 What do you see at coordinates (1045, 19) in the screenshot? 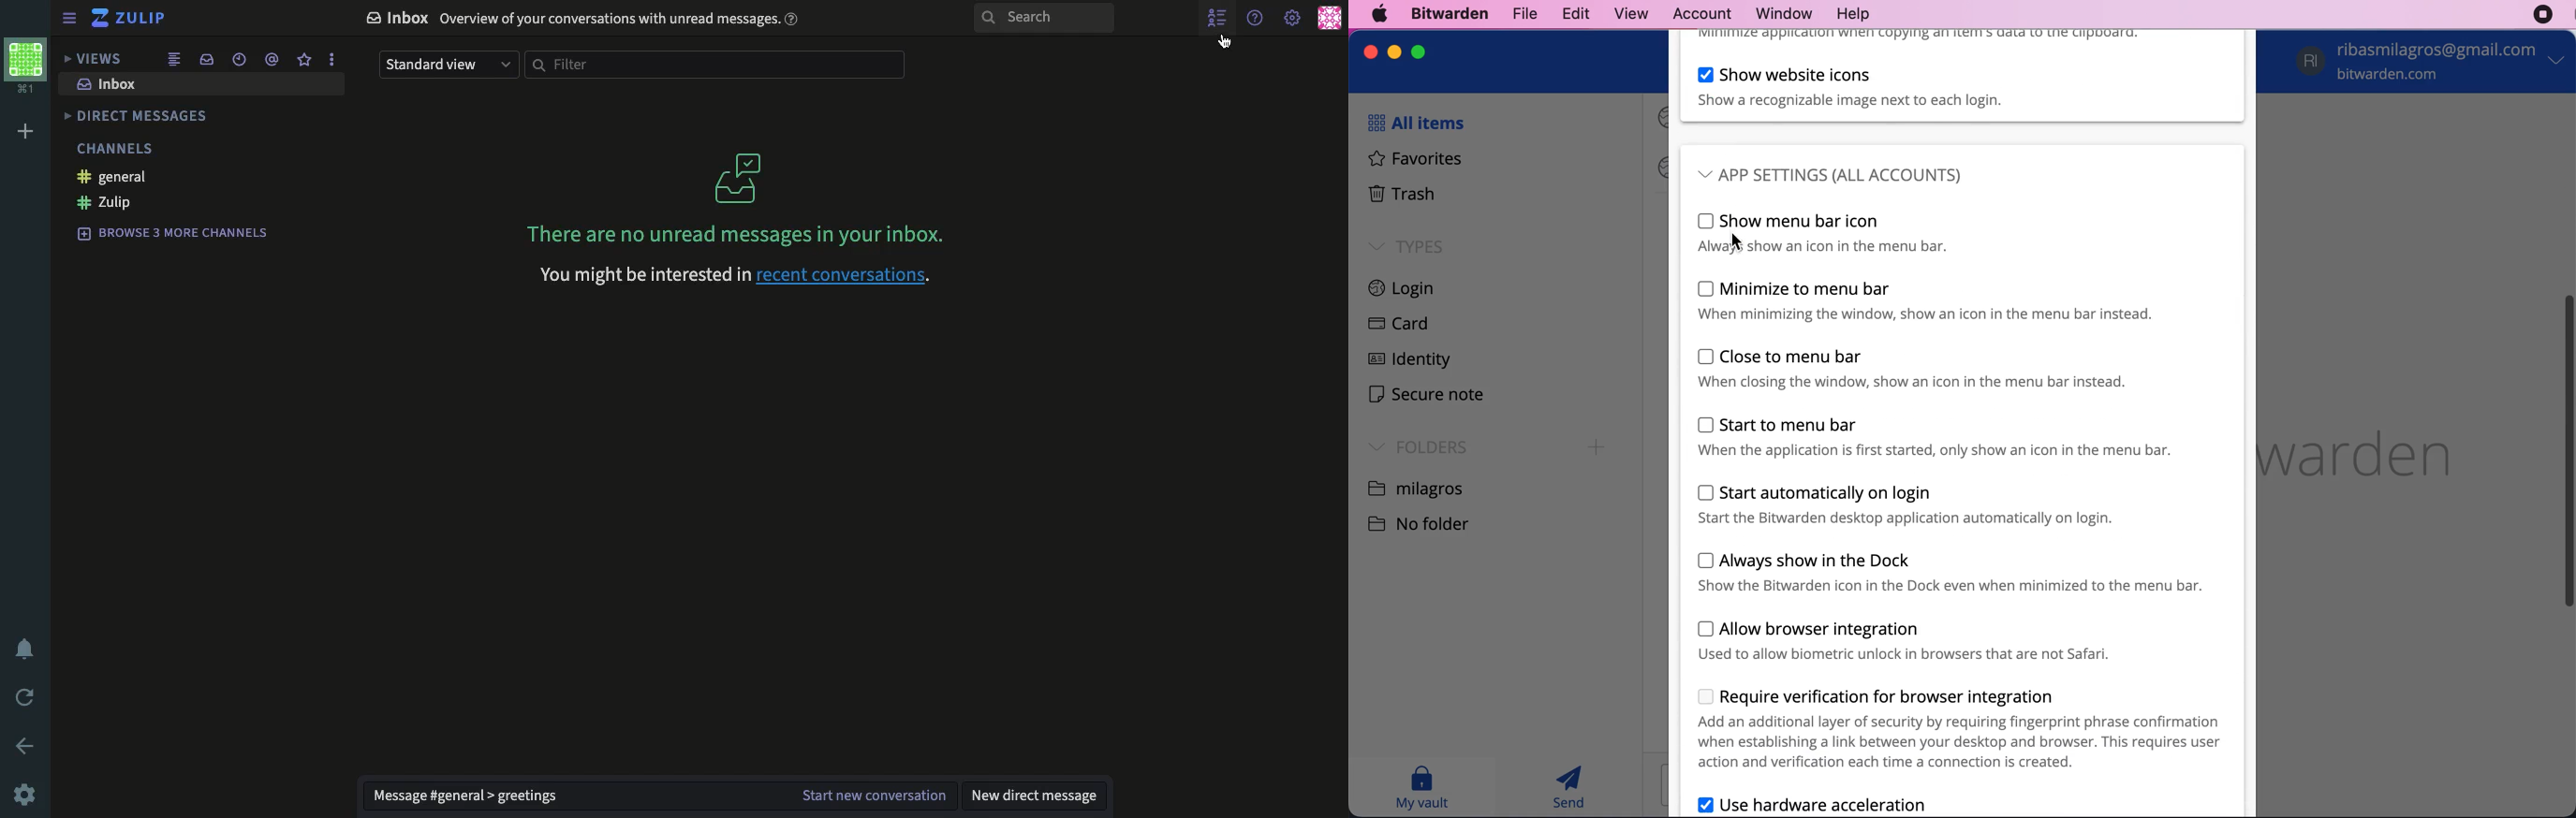
I see `search` at bounding box center [1045, 19].